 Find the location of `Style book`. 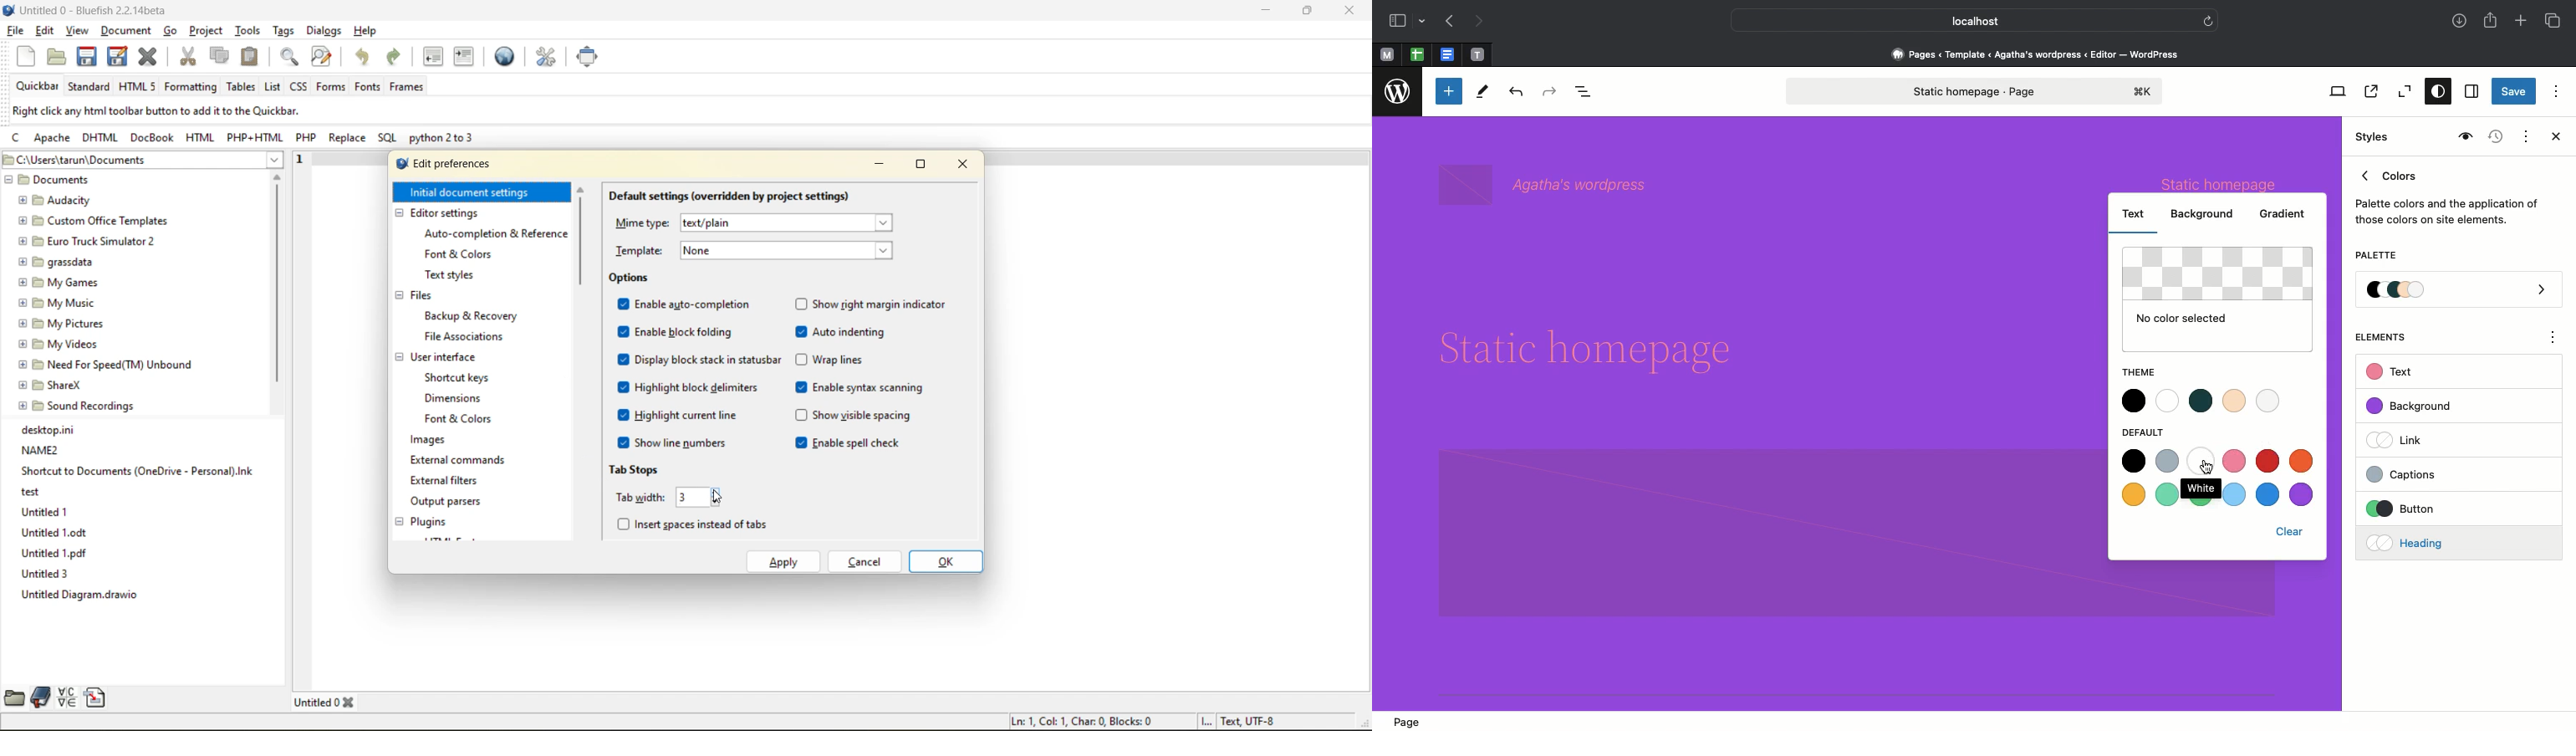

Style book is located at coordinates (2463, 137).